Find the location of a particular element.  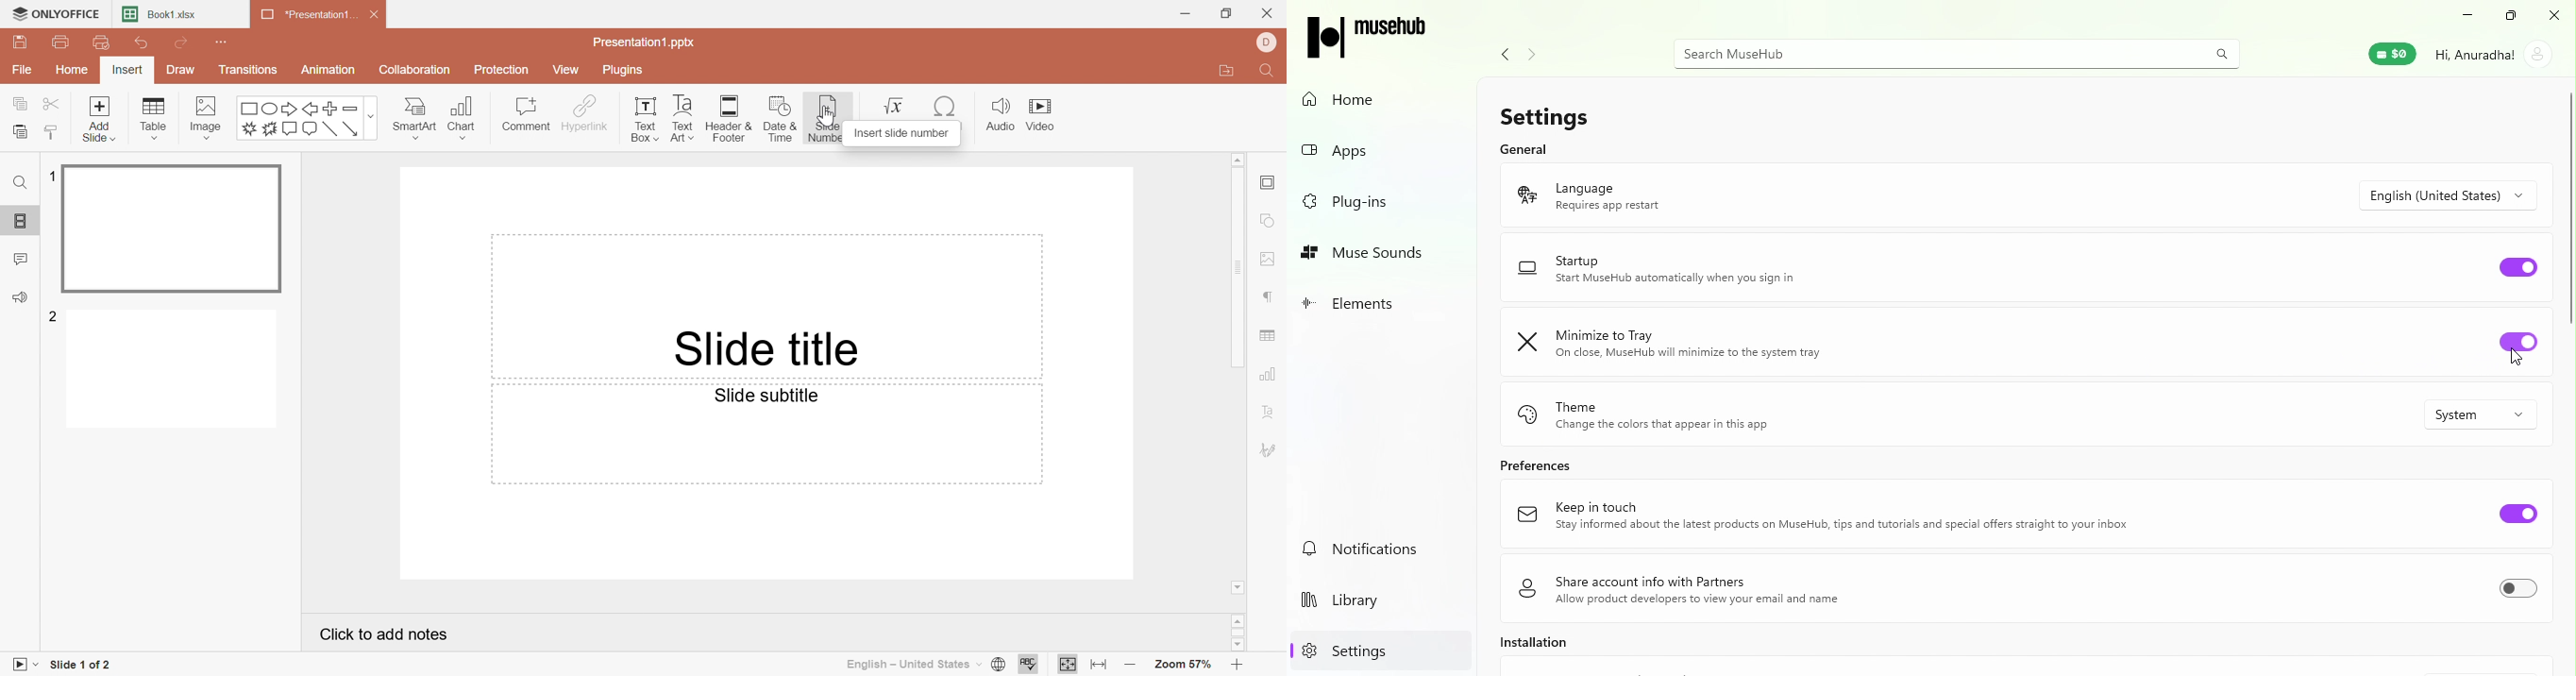

Feedback & Support is located at coordinates (23, 298).